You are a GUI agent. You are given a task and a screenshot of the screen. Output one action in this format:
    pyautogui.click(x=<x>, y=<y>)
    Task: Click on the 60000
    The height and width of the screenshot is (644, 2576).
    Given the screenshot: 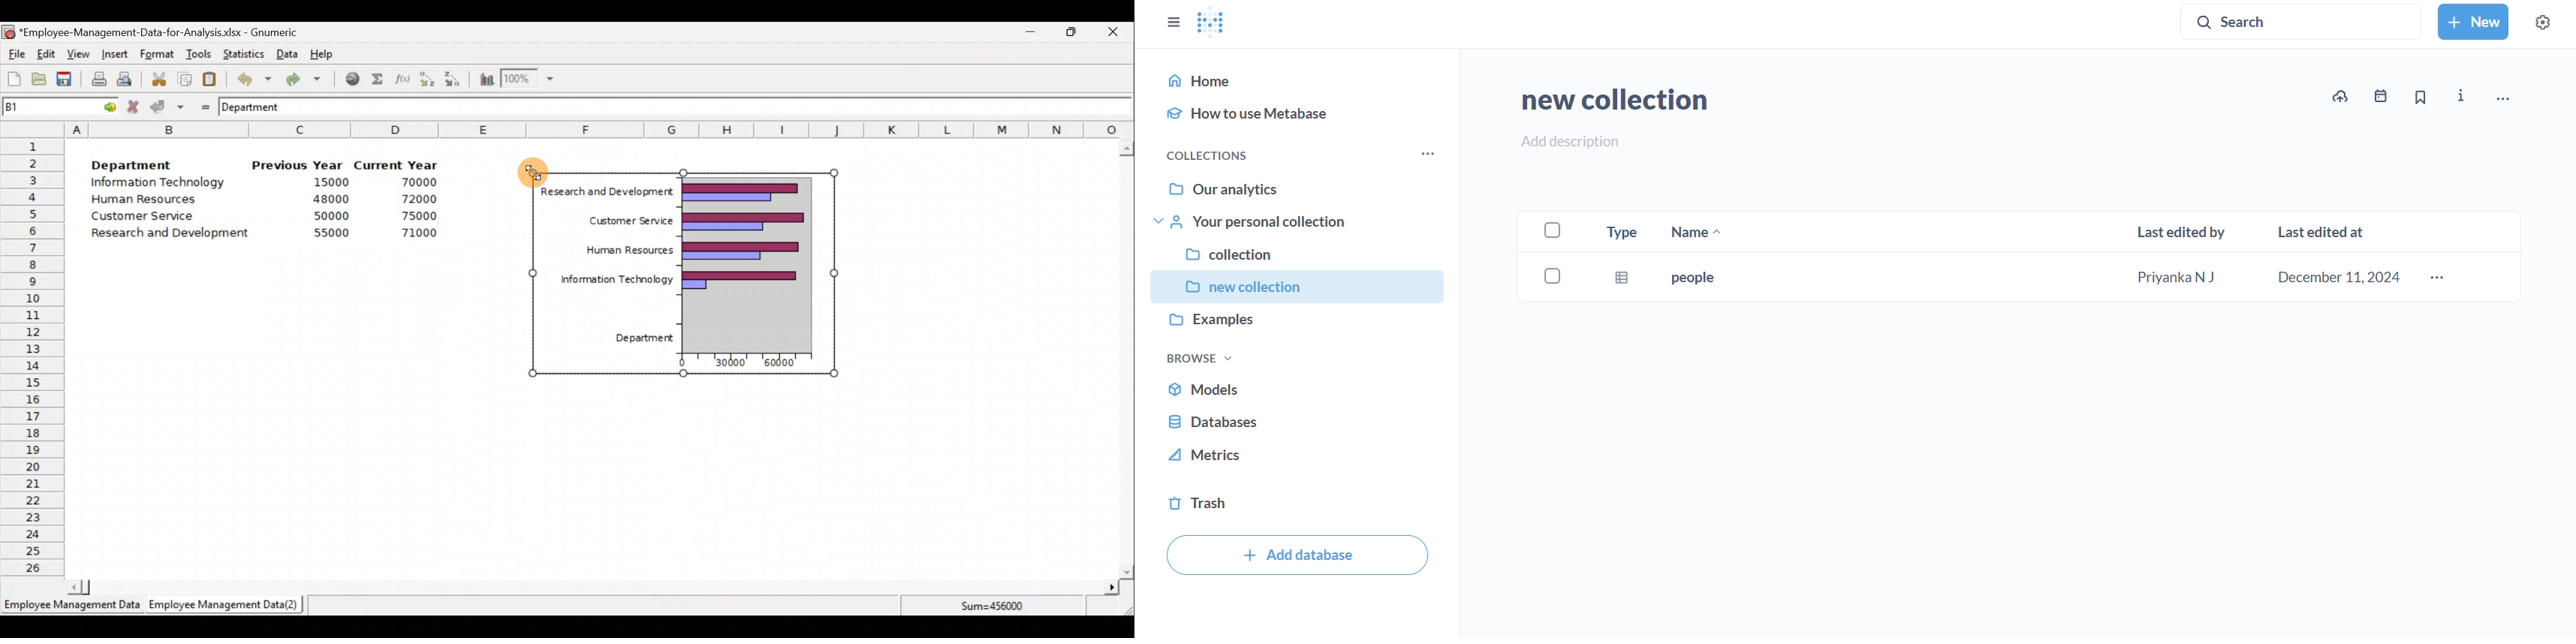 What is the action you would take?
    pyautogui.click(x=780, y=364)
    